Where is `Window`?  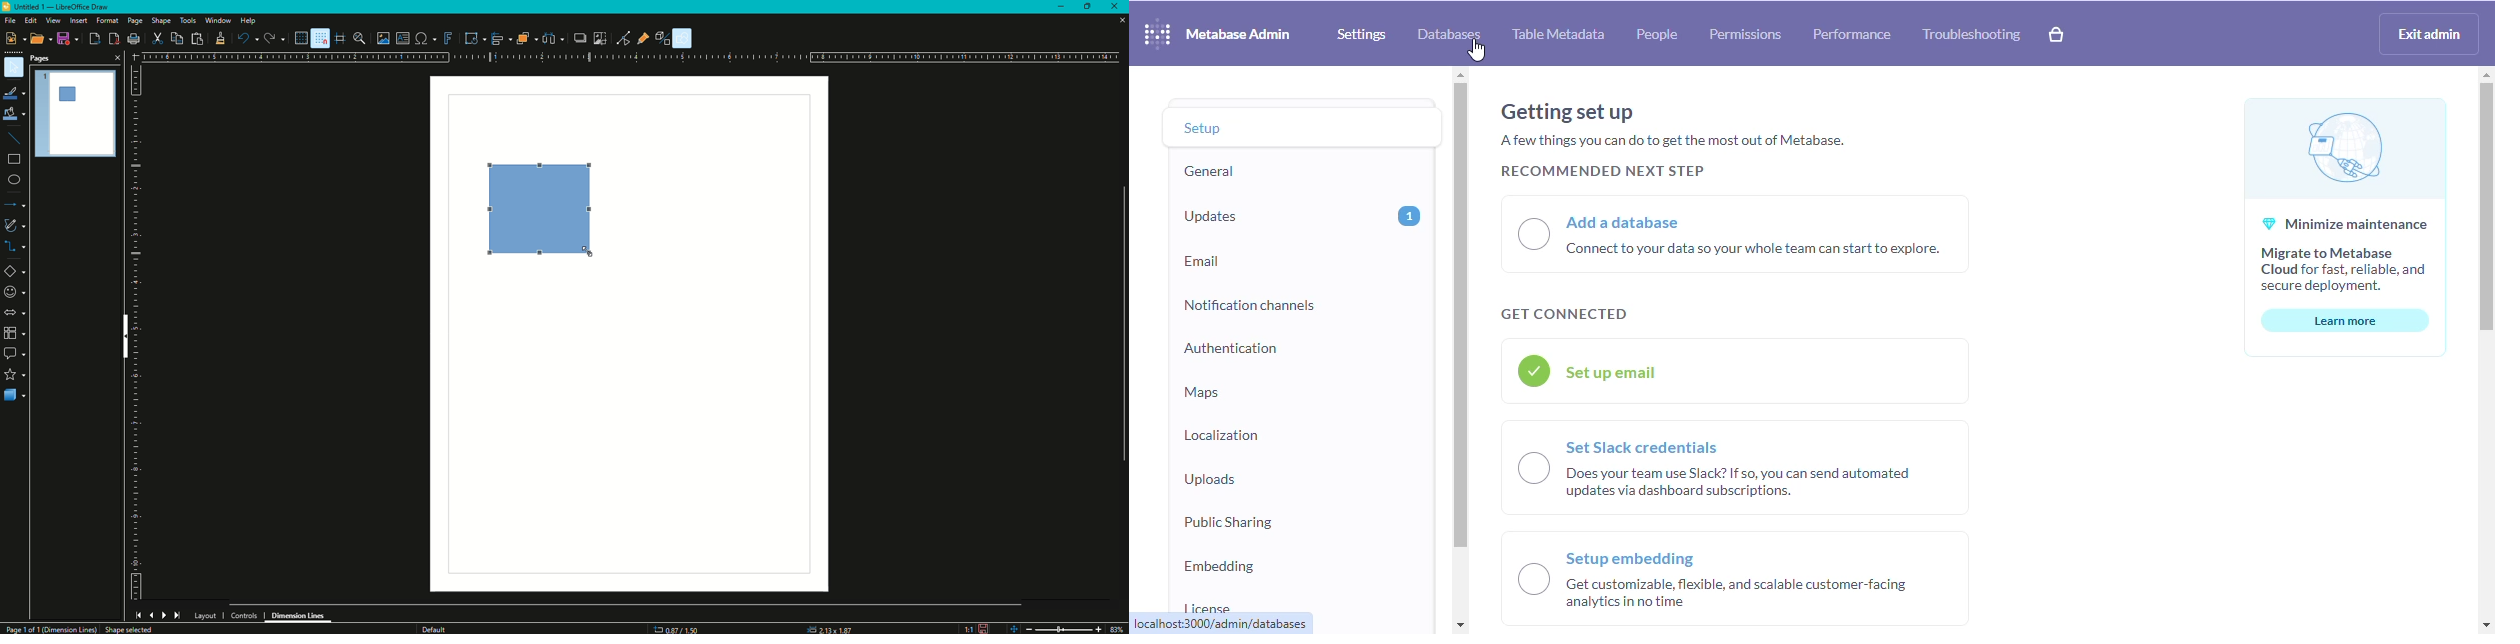
Window is located at coordinates (216, 21).